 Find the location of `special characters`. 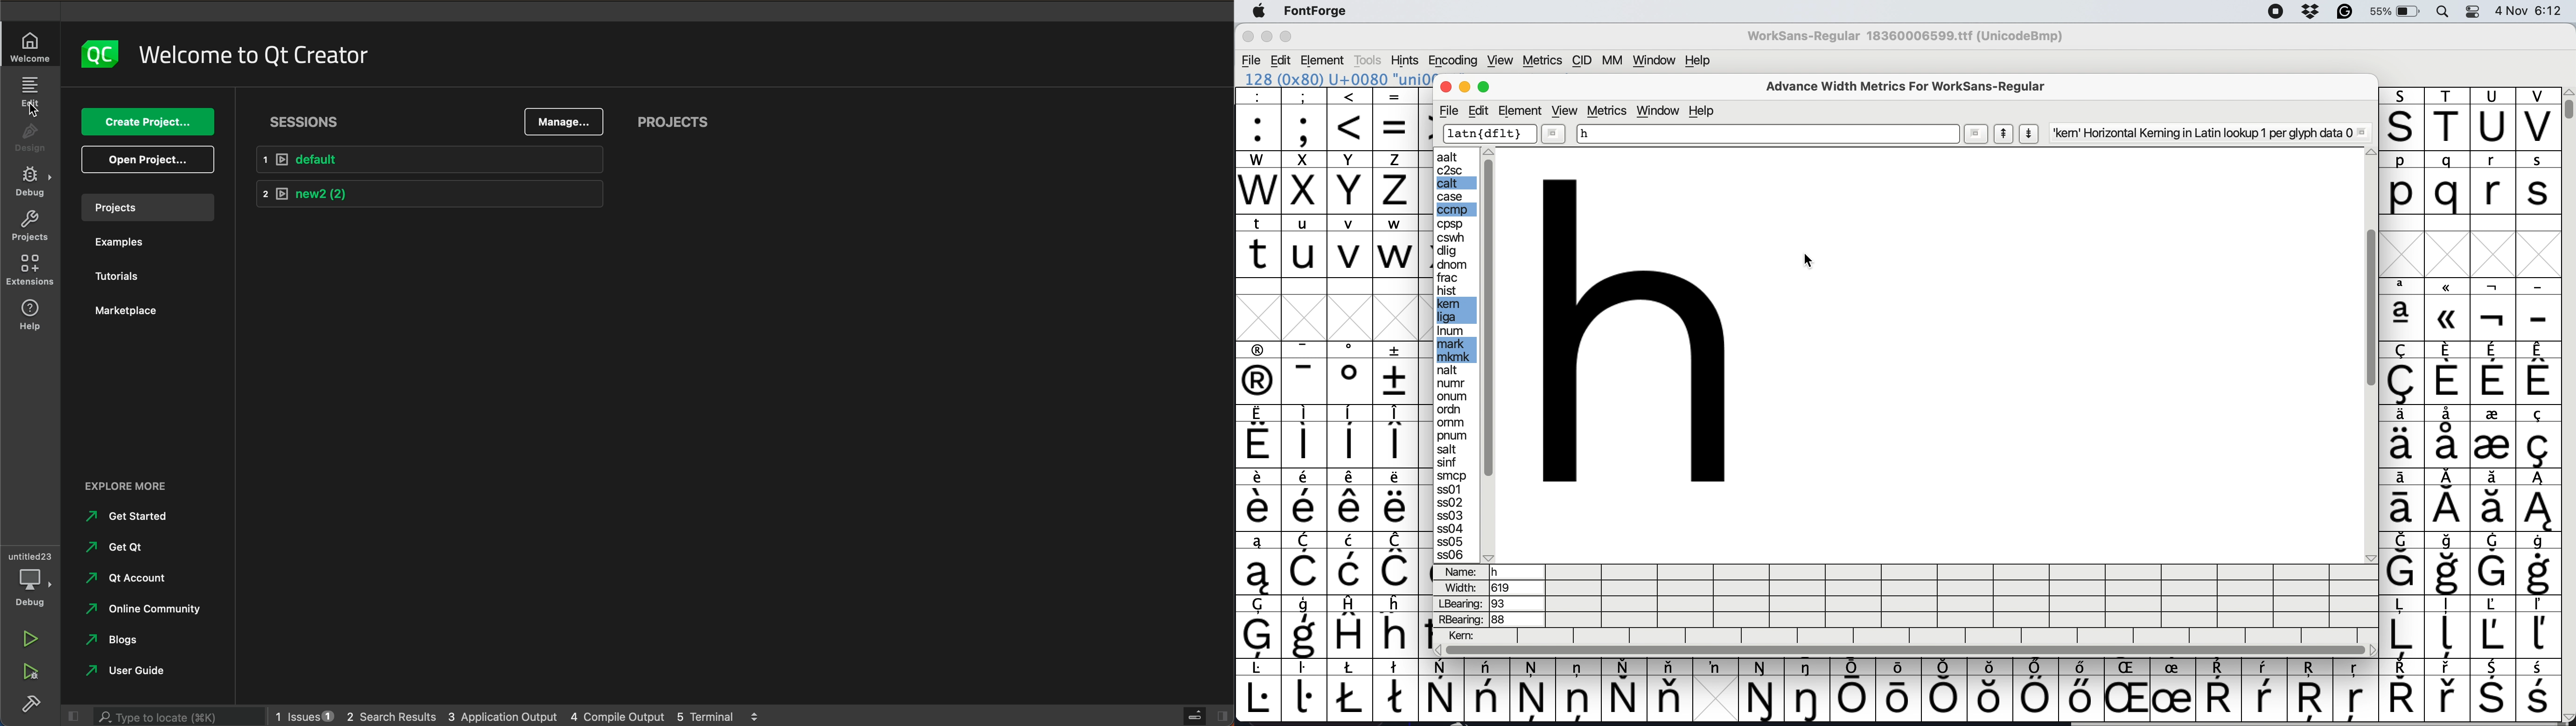

special characters is located at coordinates (1335, 128).